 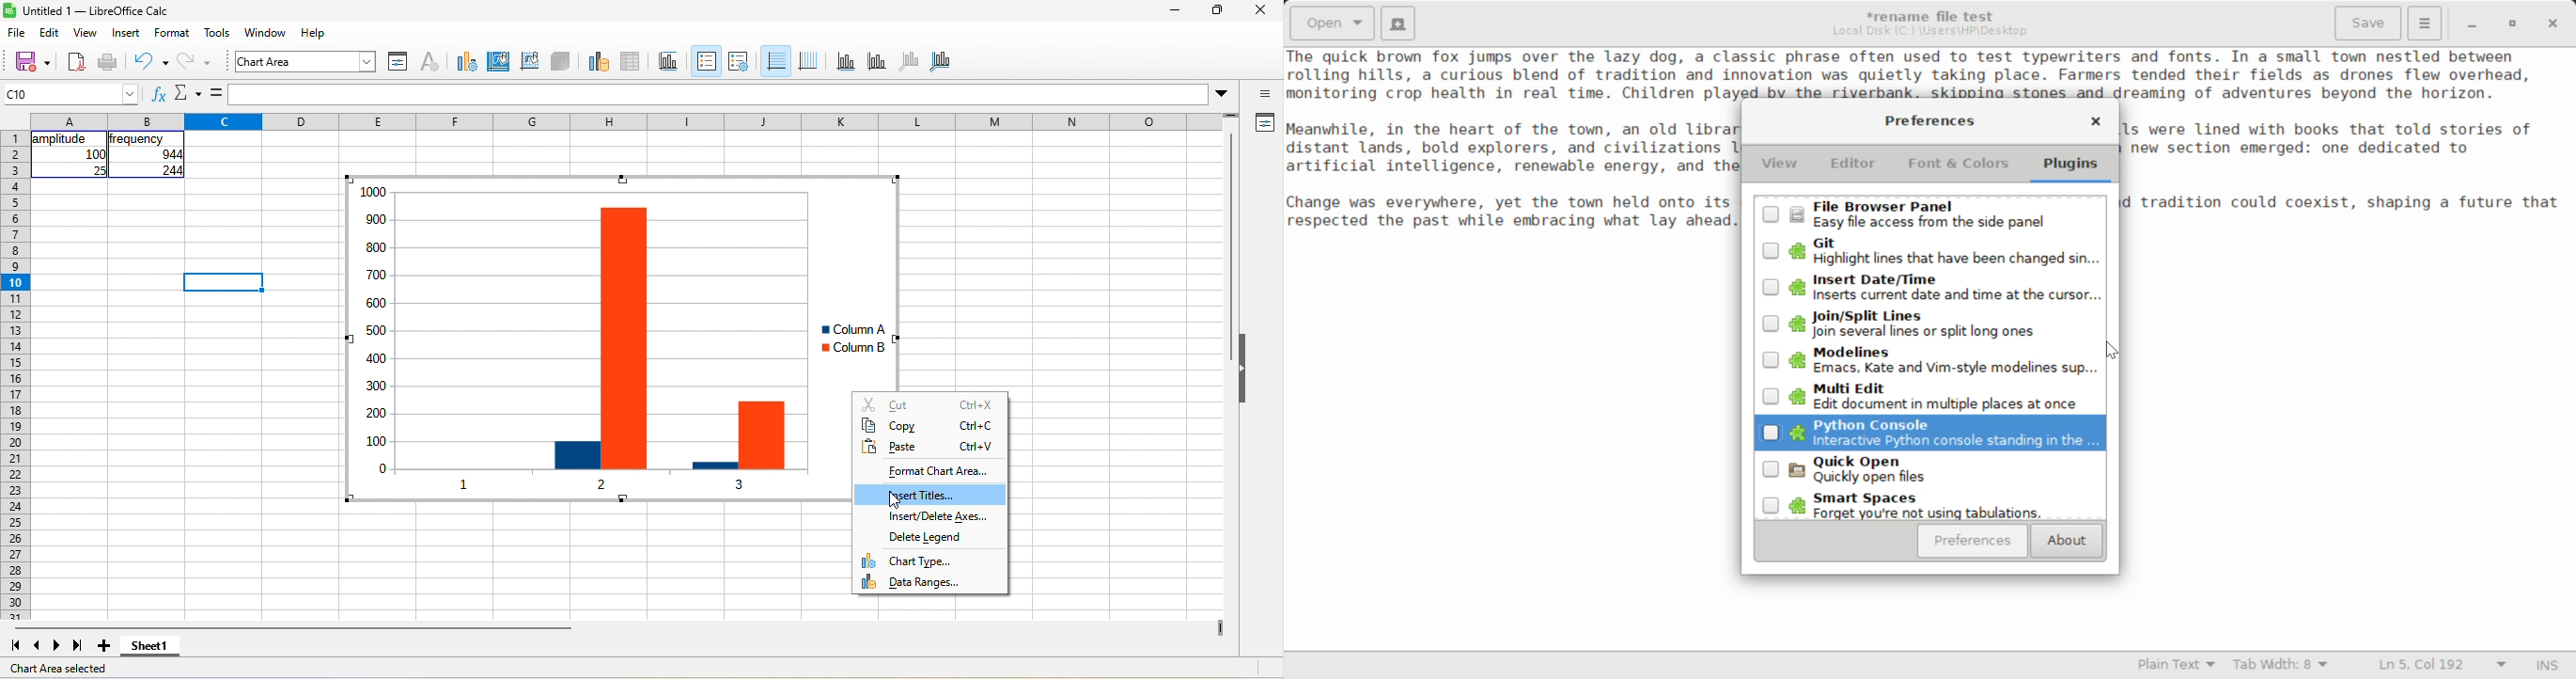 What do you see at coordinates (707, 61) in the screenshot?
I see `legend on\off` at bounding box center [707, 61].